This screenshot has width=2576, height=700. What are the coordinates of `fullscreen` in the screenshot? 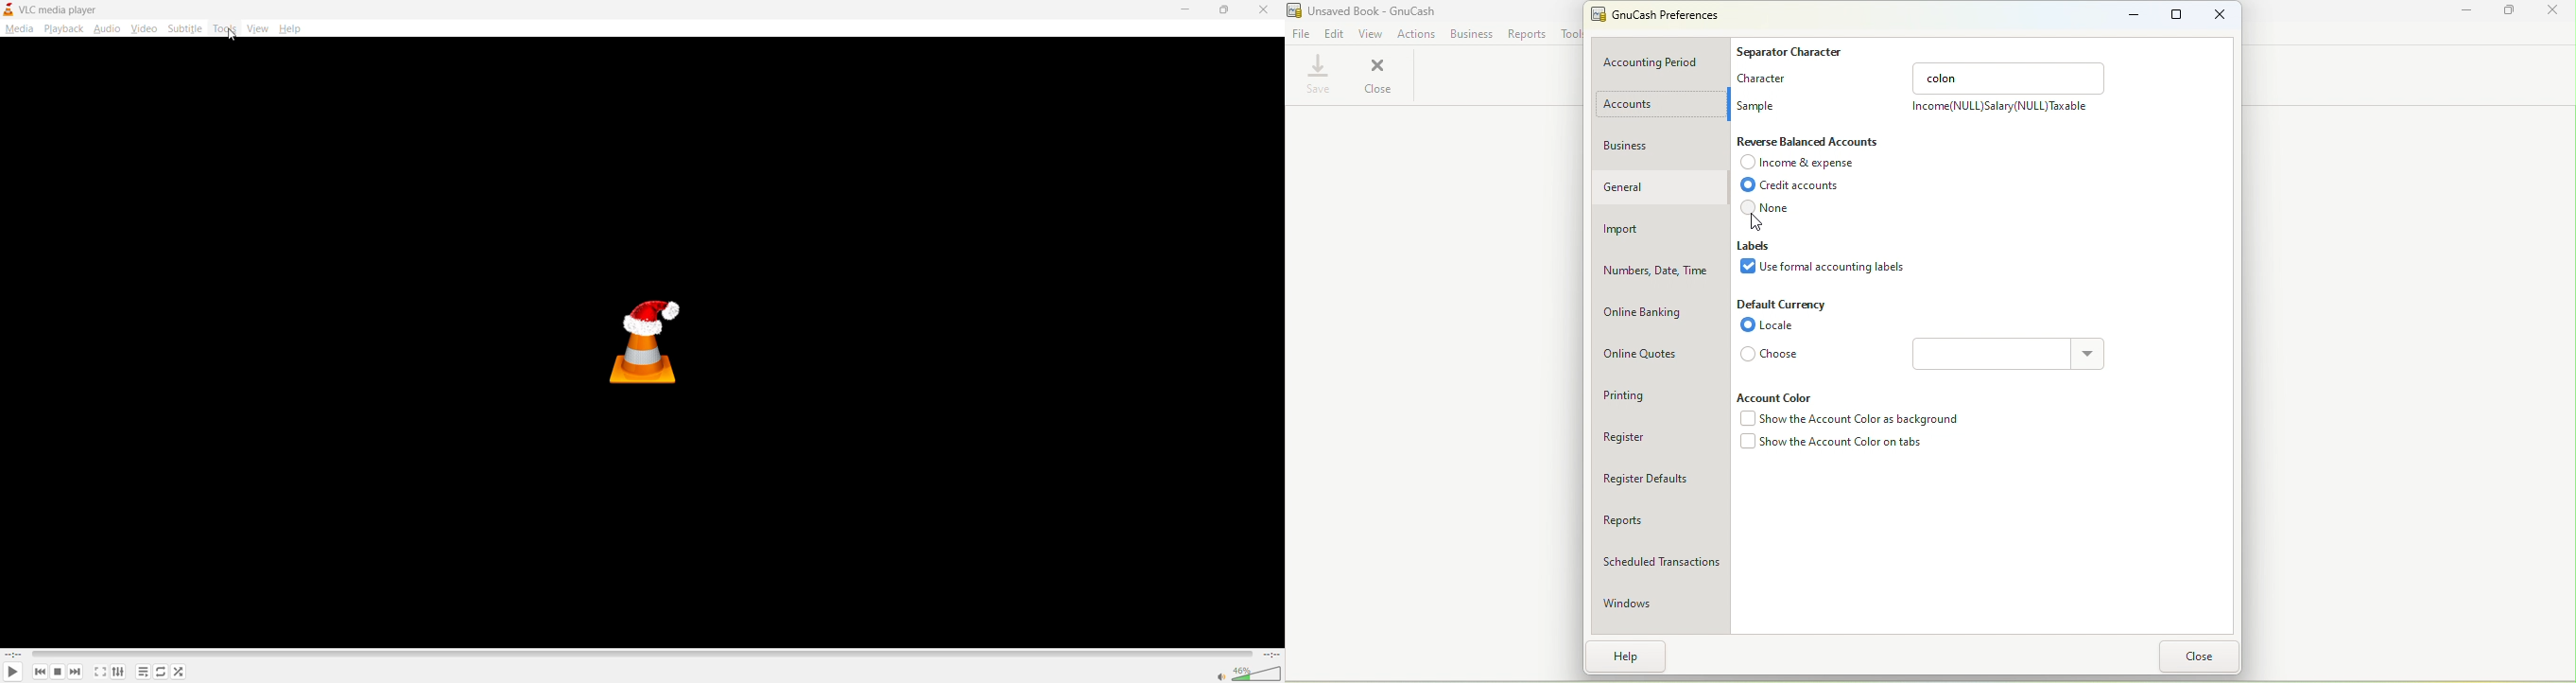 It's located at (99, 671).